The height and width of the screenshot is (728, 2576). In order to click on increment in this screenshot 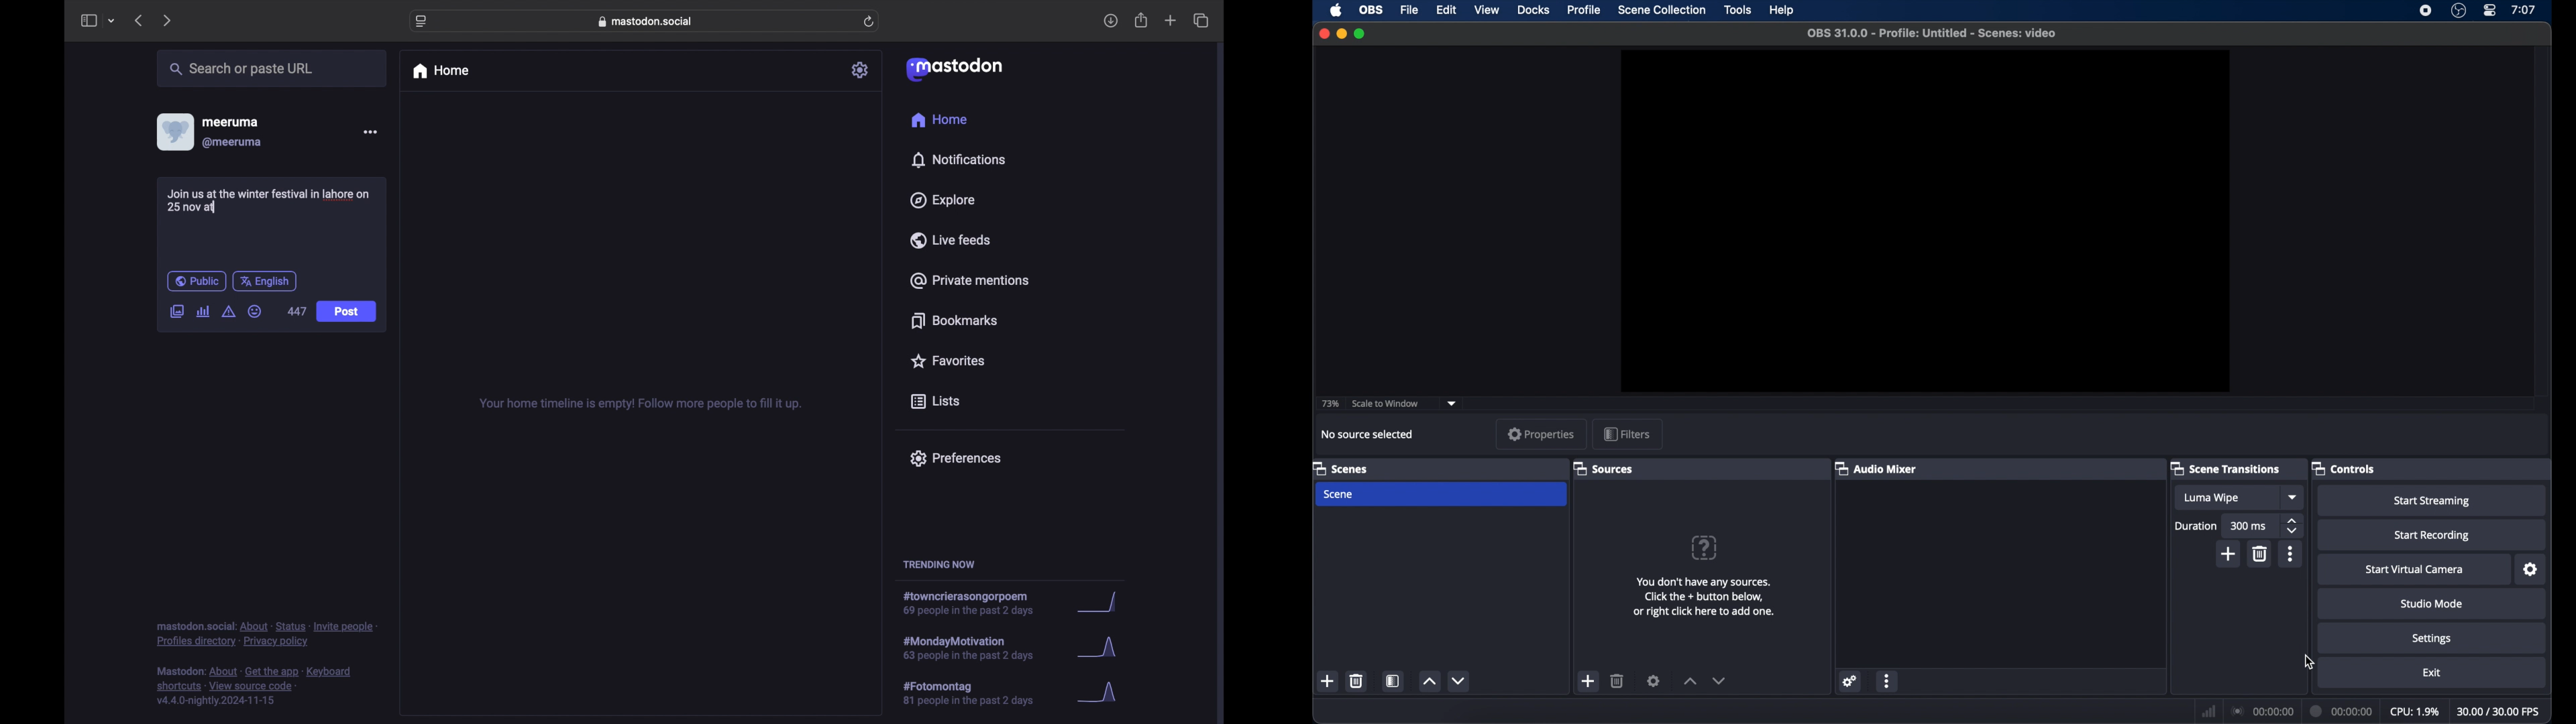, I will do `click(1690, 681)`.